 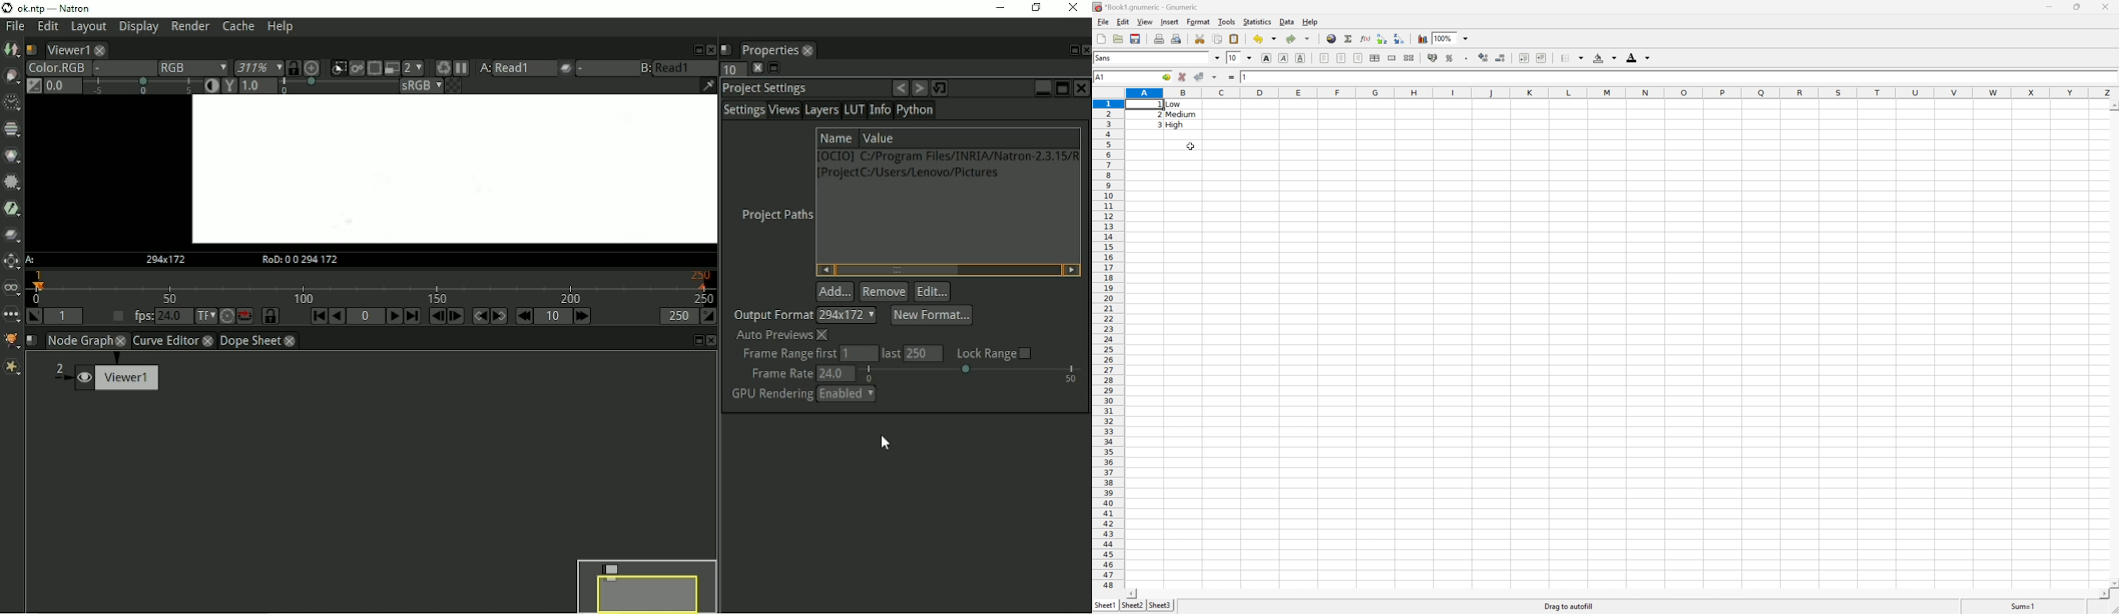 I want to click on Insert hyperlink, so click(x=1332, y=38).